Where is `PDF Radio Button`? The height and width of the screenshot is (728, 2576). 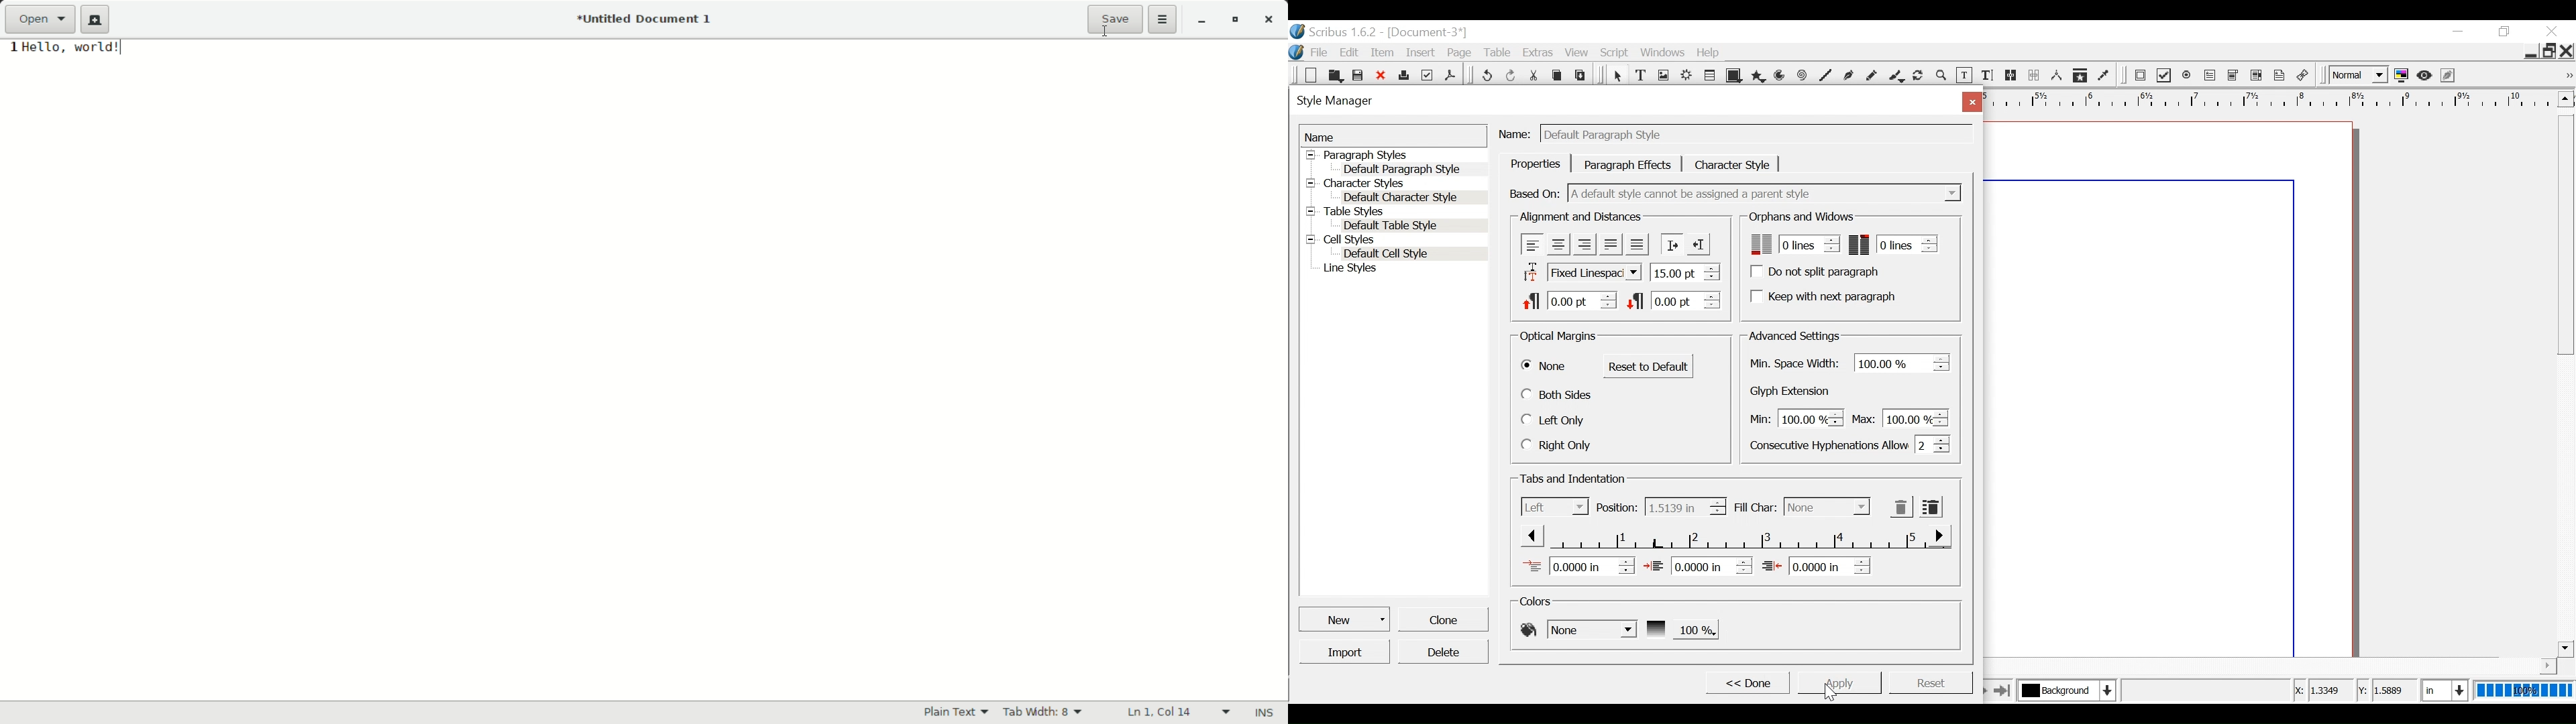 PDF Radio Button is located at coordinates (2188, 76).